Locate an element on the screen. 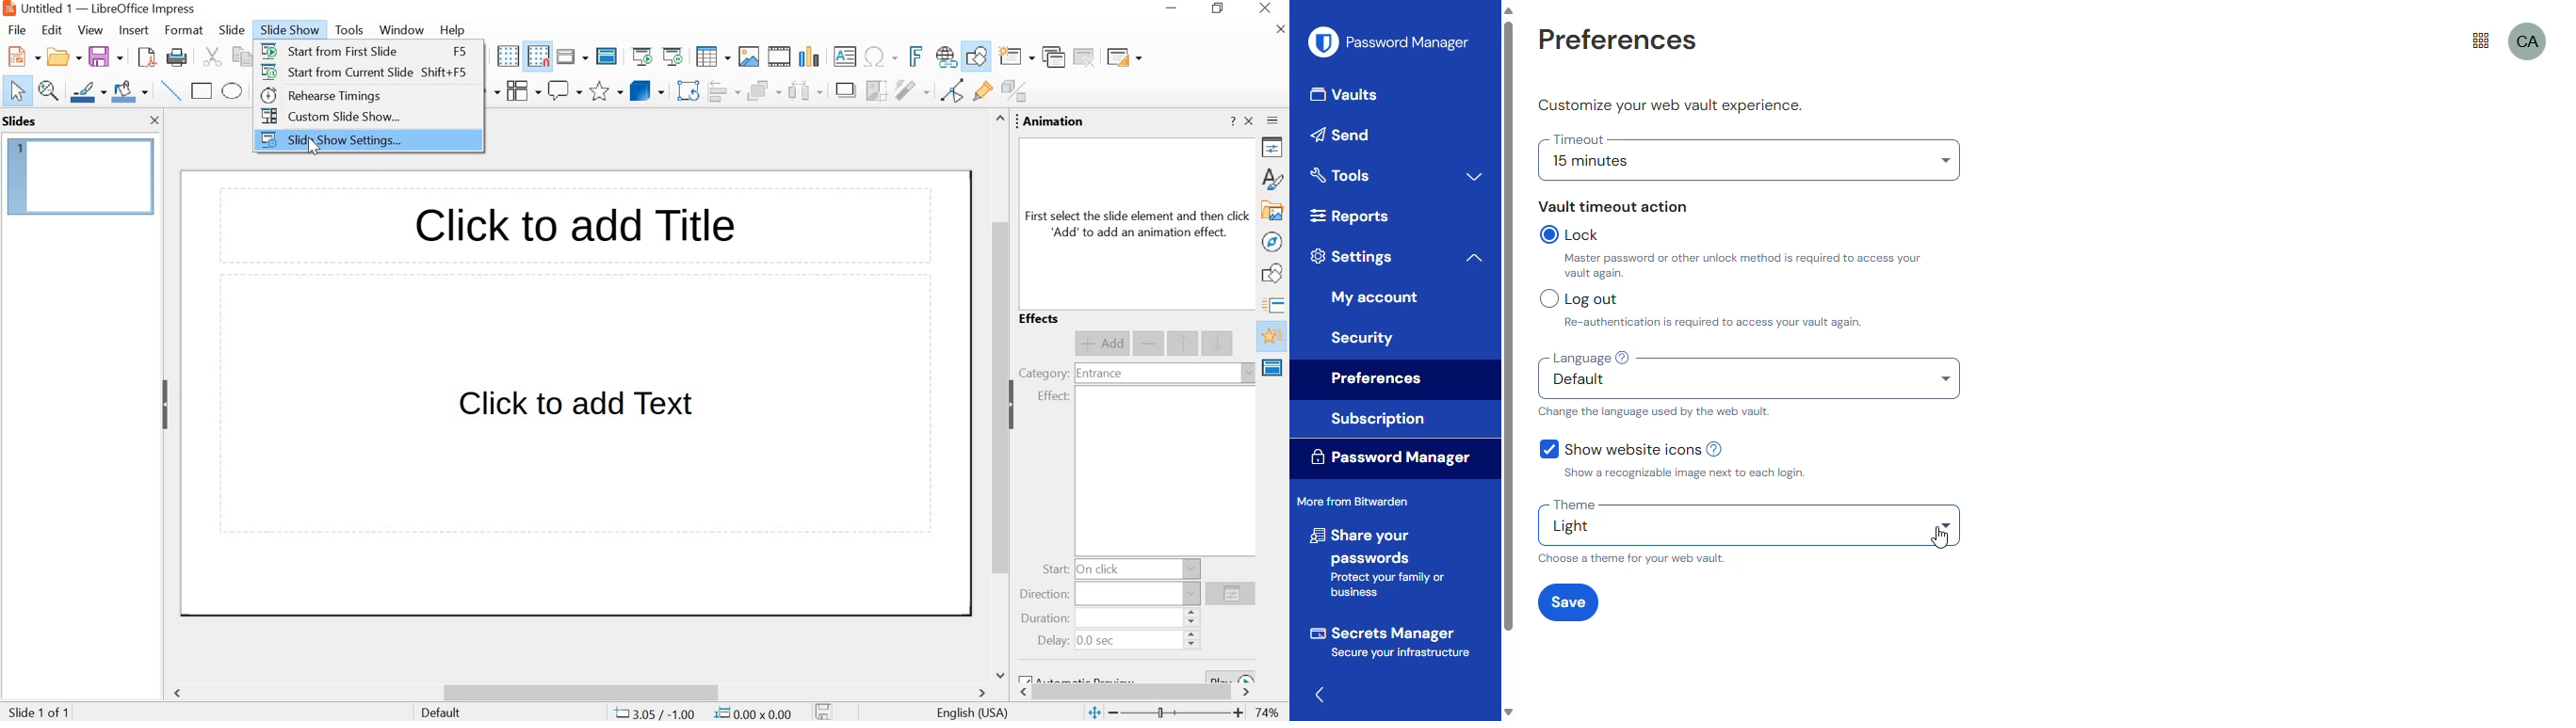  preferences is located at coordinates (1616, 41).